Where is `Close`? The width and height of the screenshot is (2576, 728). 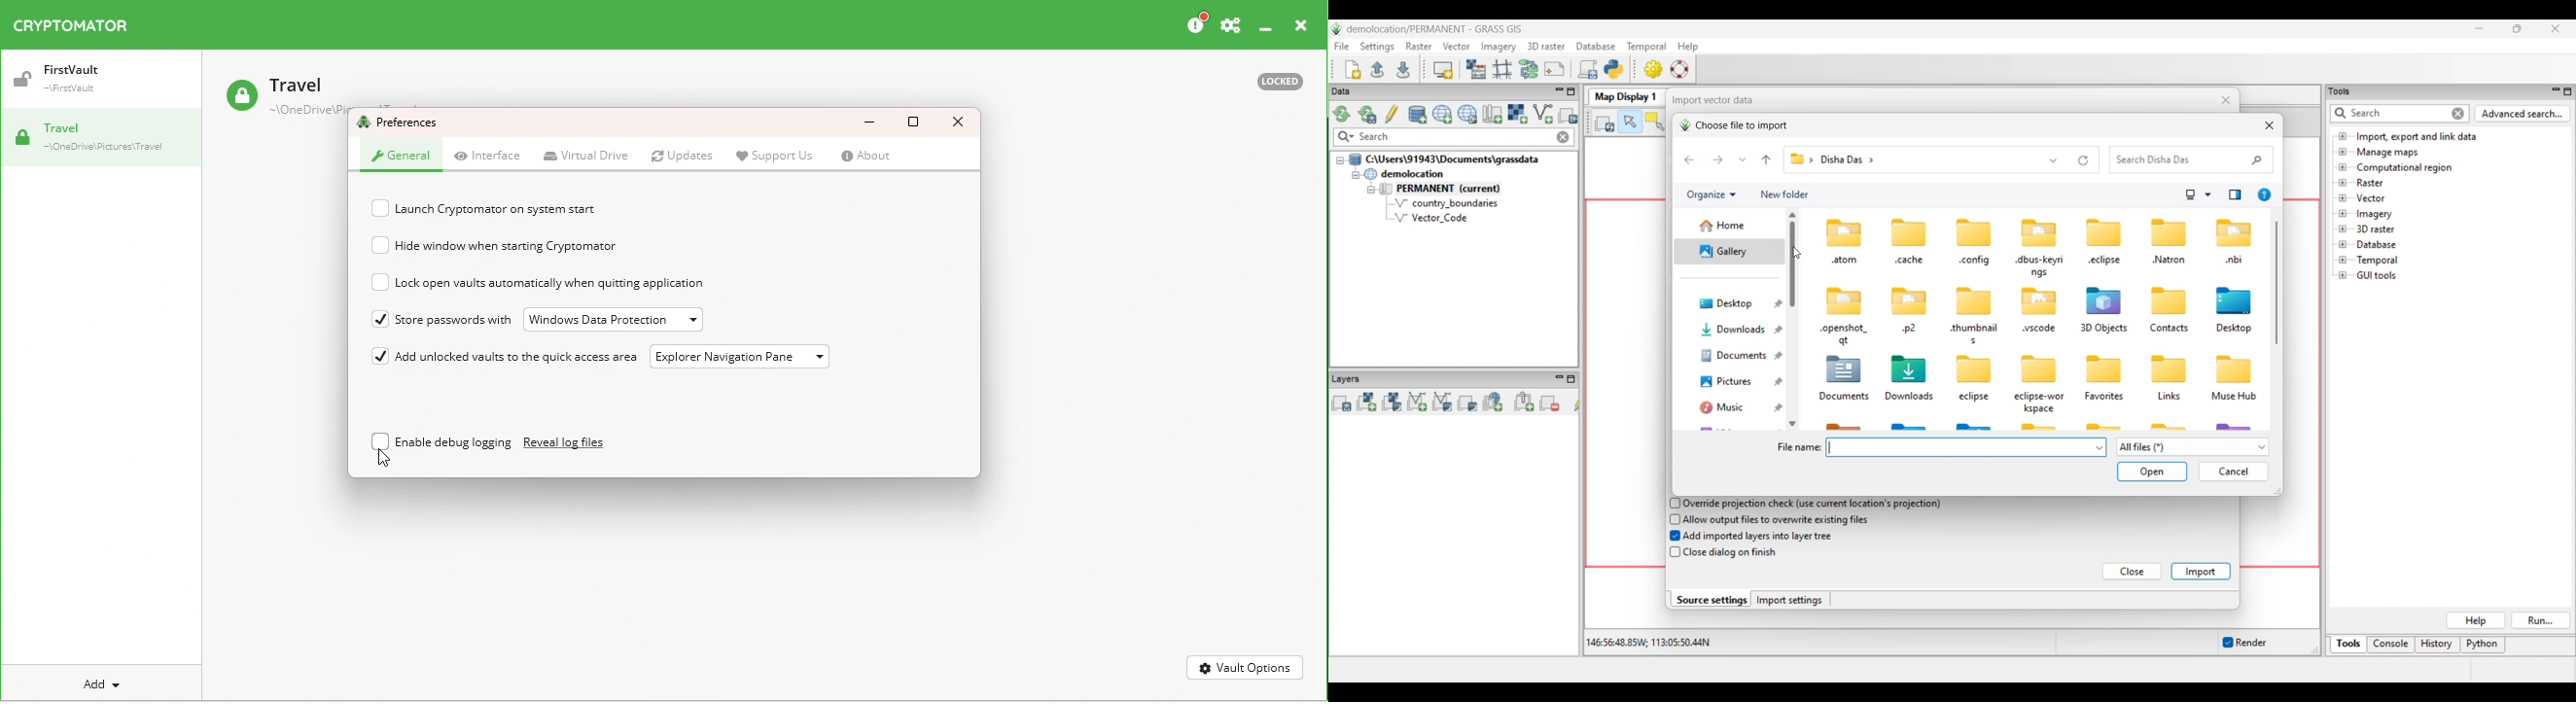
Close is located at coordinates (1296, 25).